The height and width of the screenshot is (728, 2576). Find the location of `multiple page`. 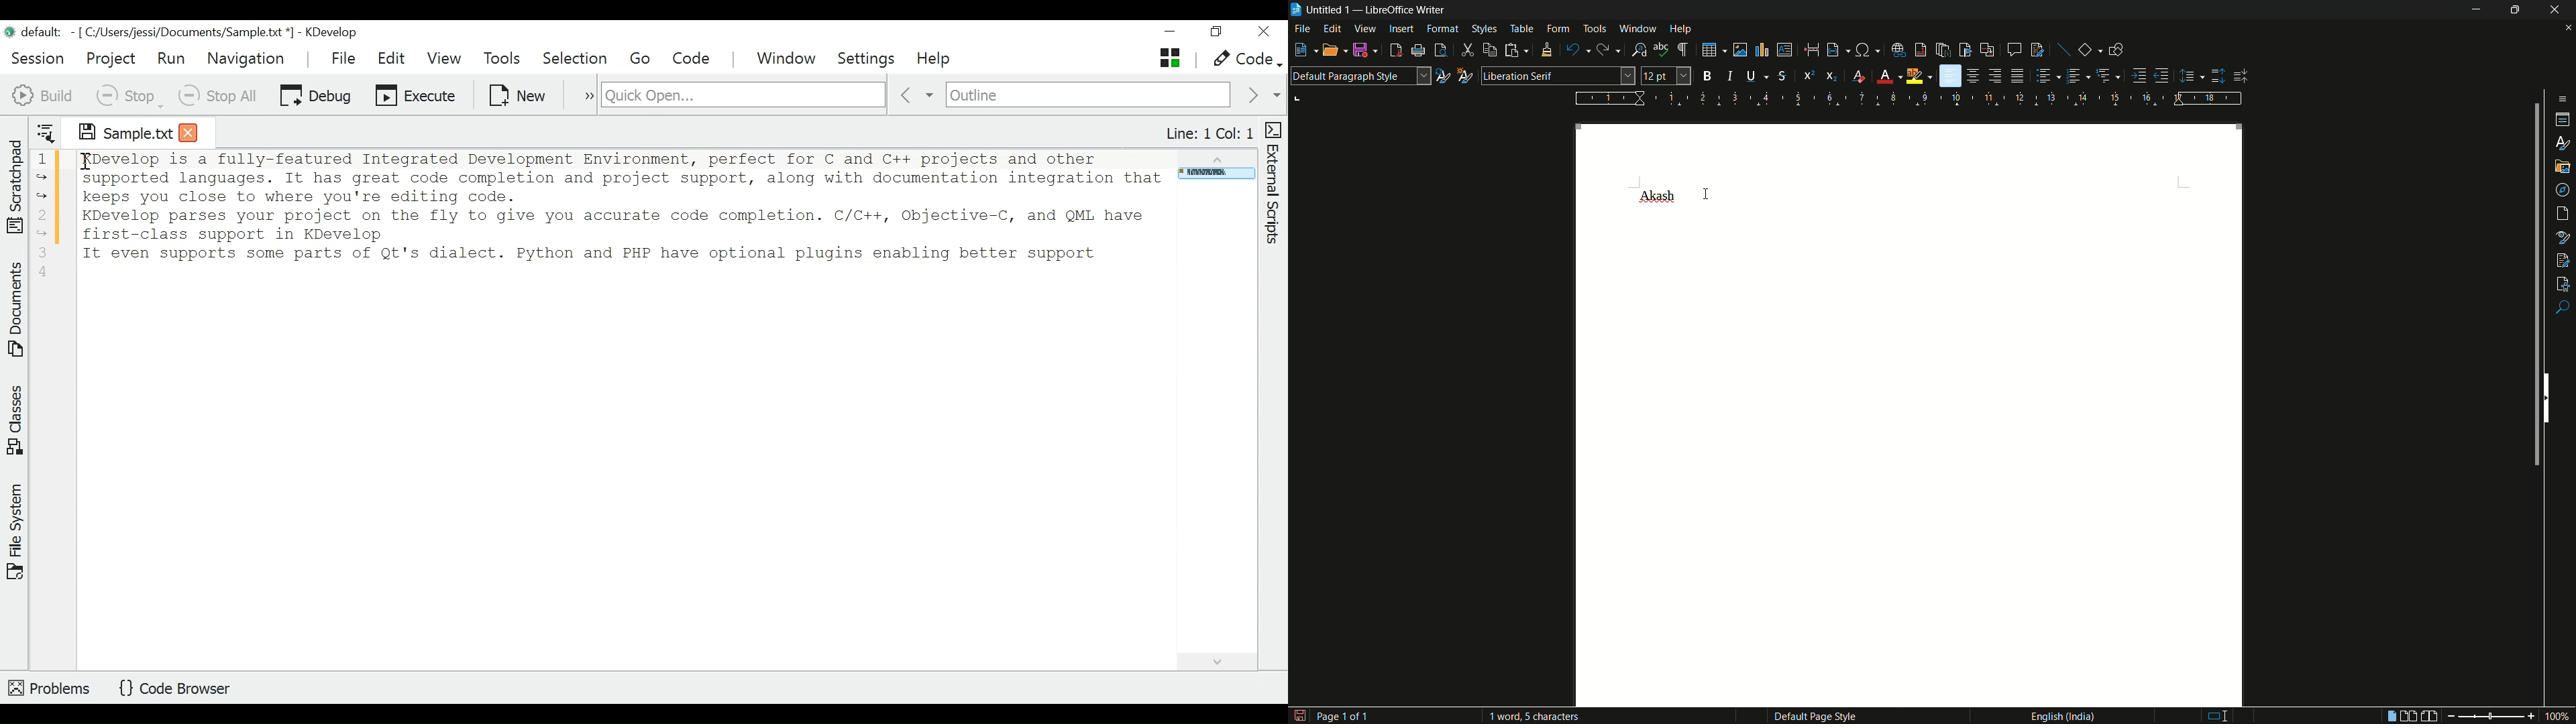

multiple page is located at coordinates (2409, 716).